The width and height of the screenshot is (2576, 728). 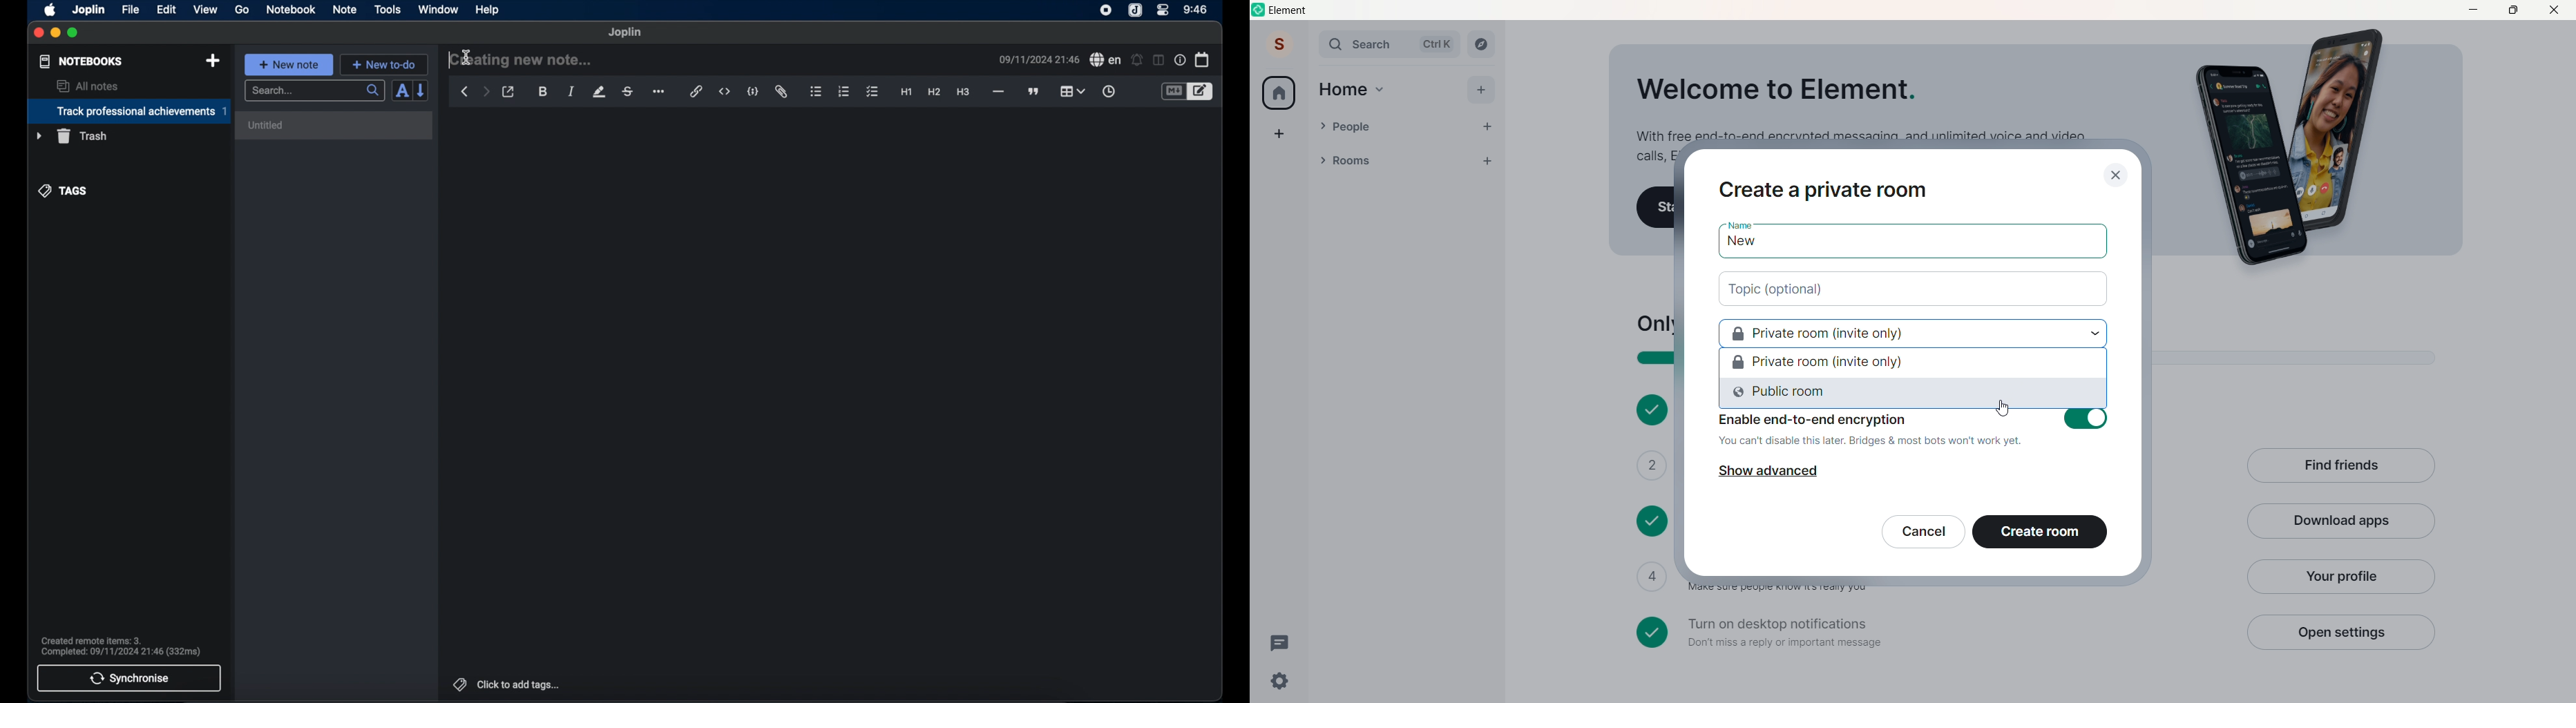 What do you see at coordinates (1923, 532) in the screenshot?
I see `Cancel` at bounding box center [1923, 532].